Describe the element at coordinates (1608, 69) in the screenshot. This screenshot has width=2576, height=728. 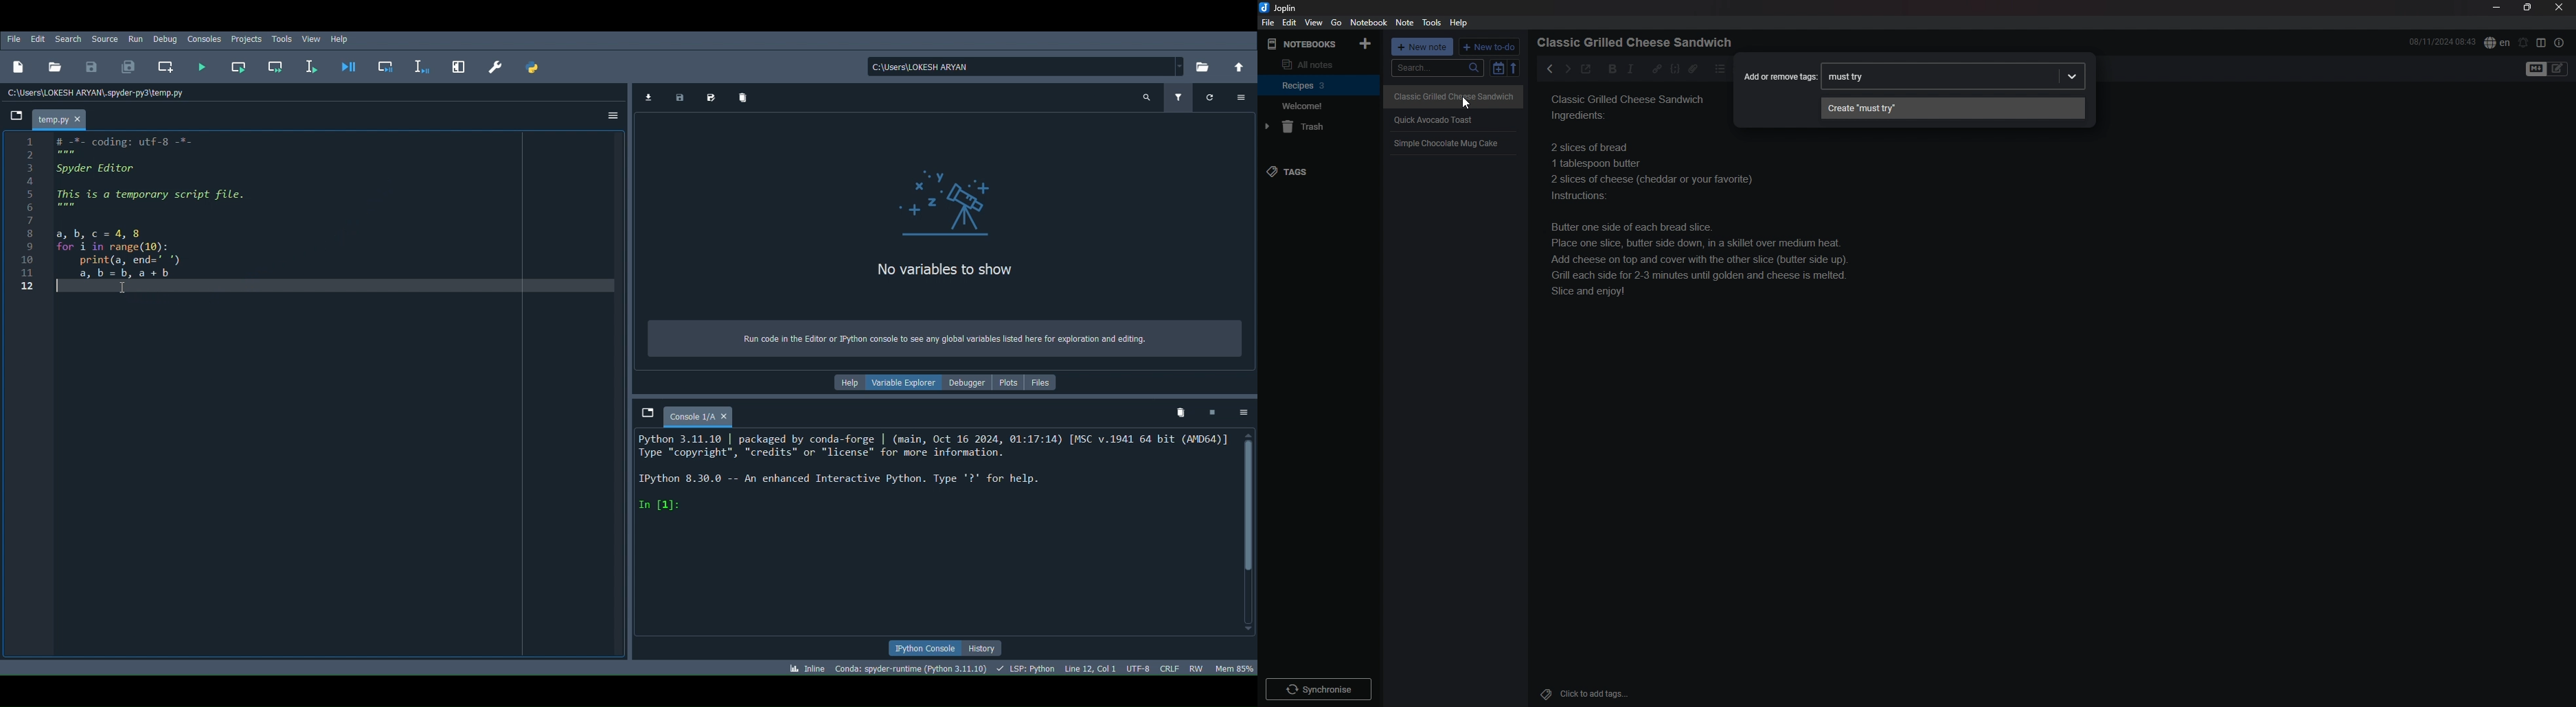
I see `bold` at that location.